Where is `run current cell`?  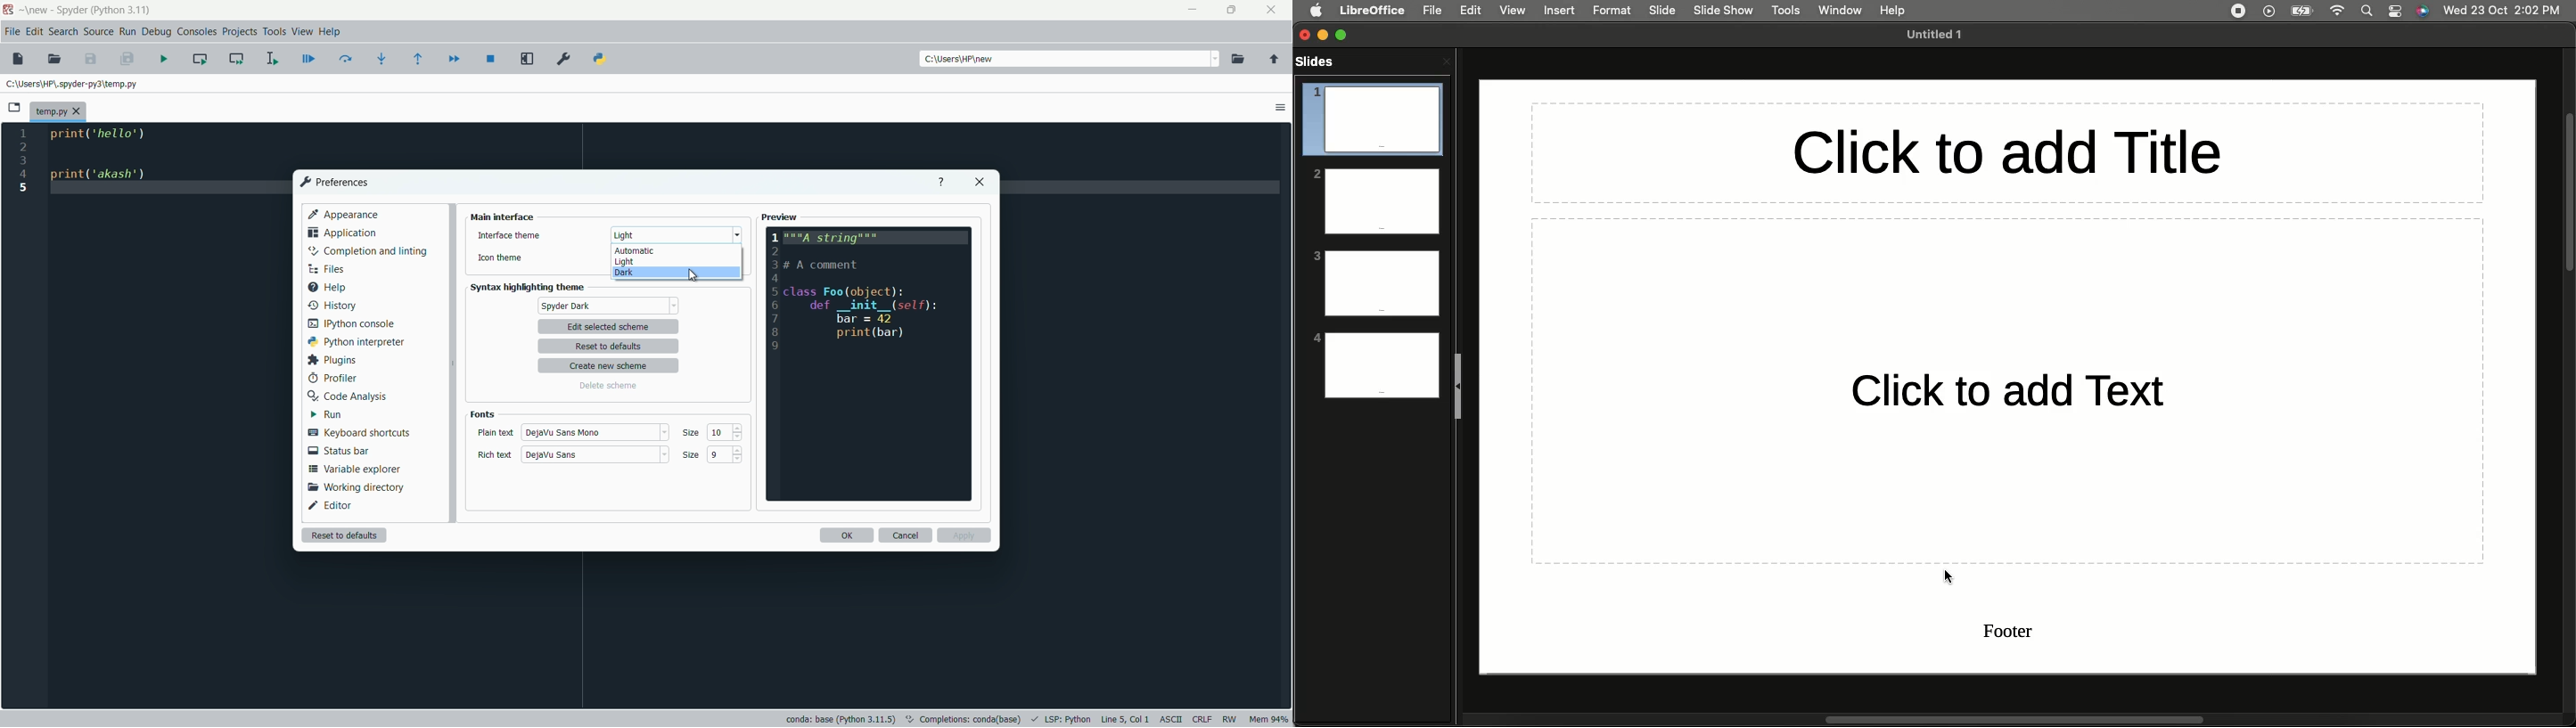 run current cell is located at coordinates (200, 58).